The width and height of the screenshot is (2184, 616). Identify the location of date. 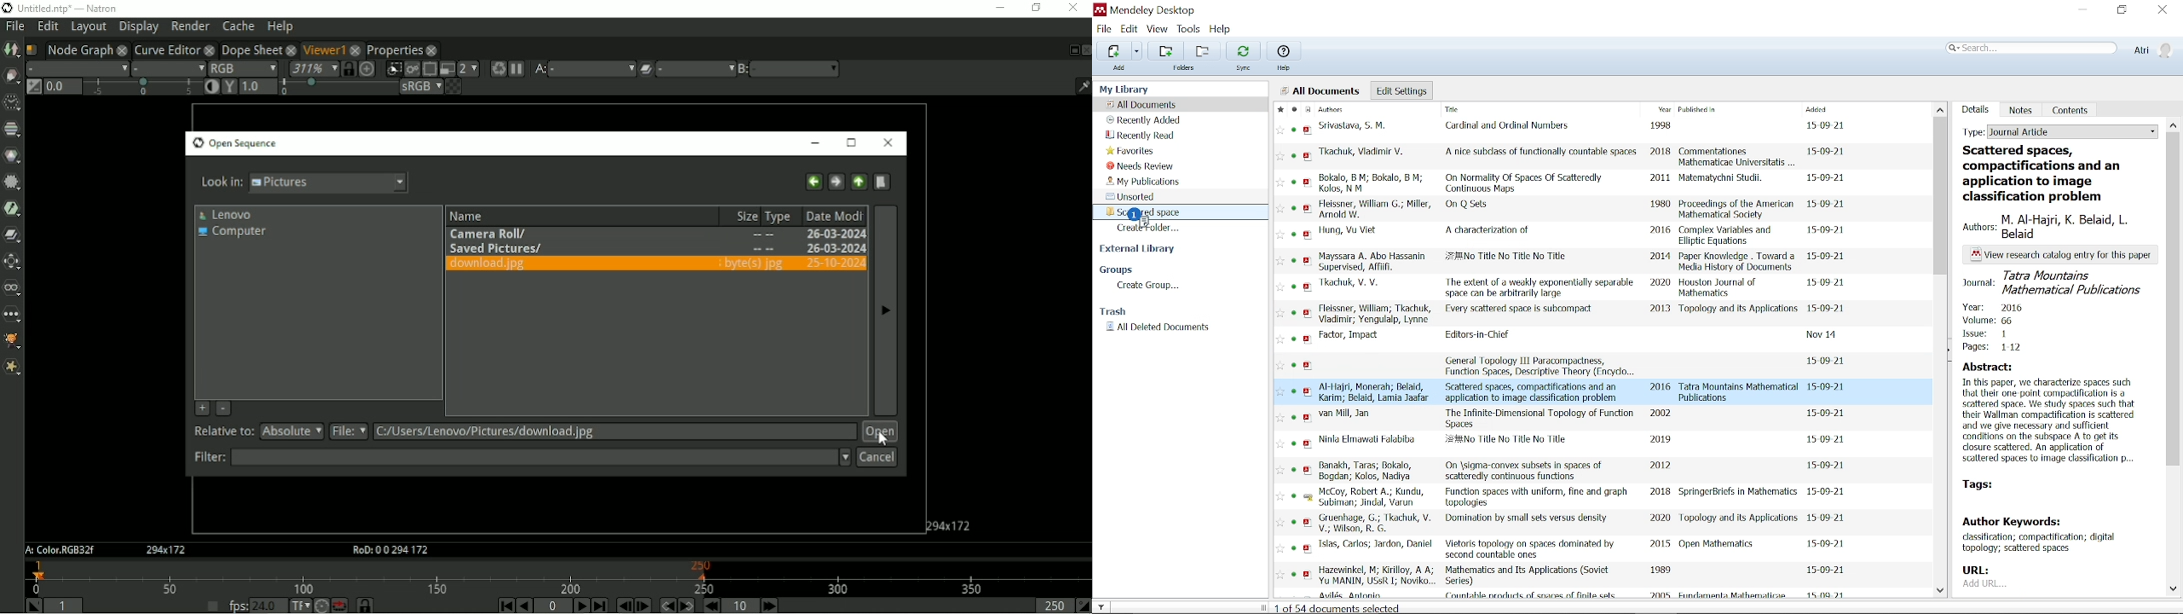
(1828, 518).